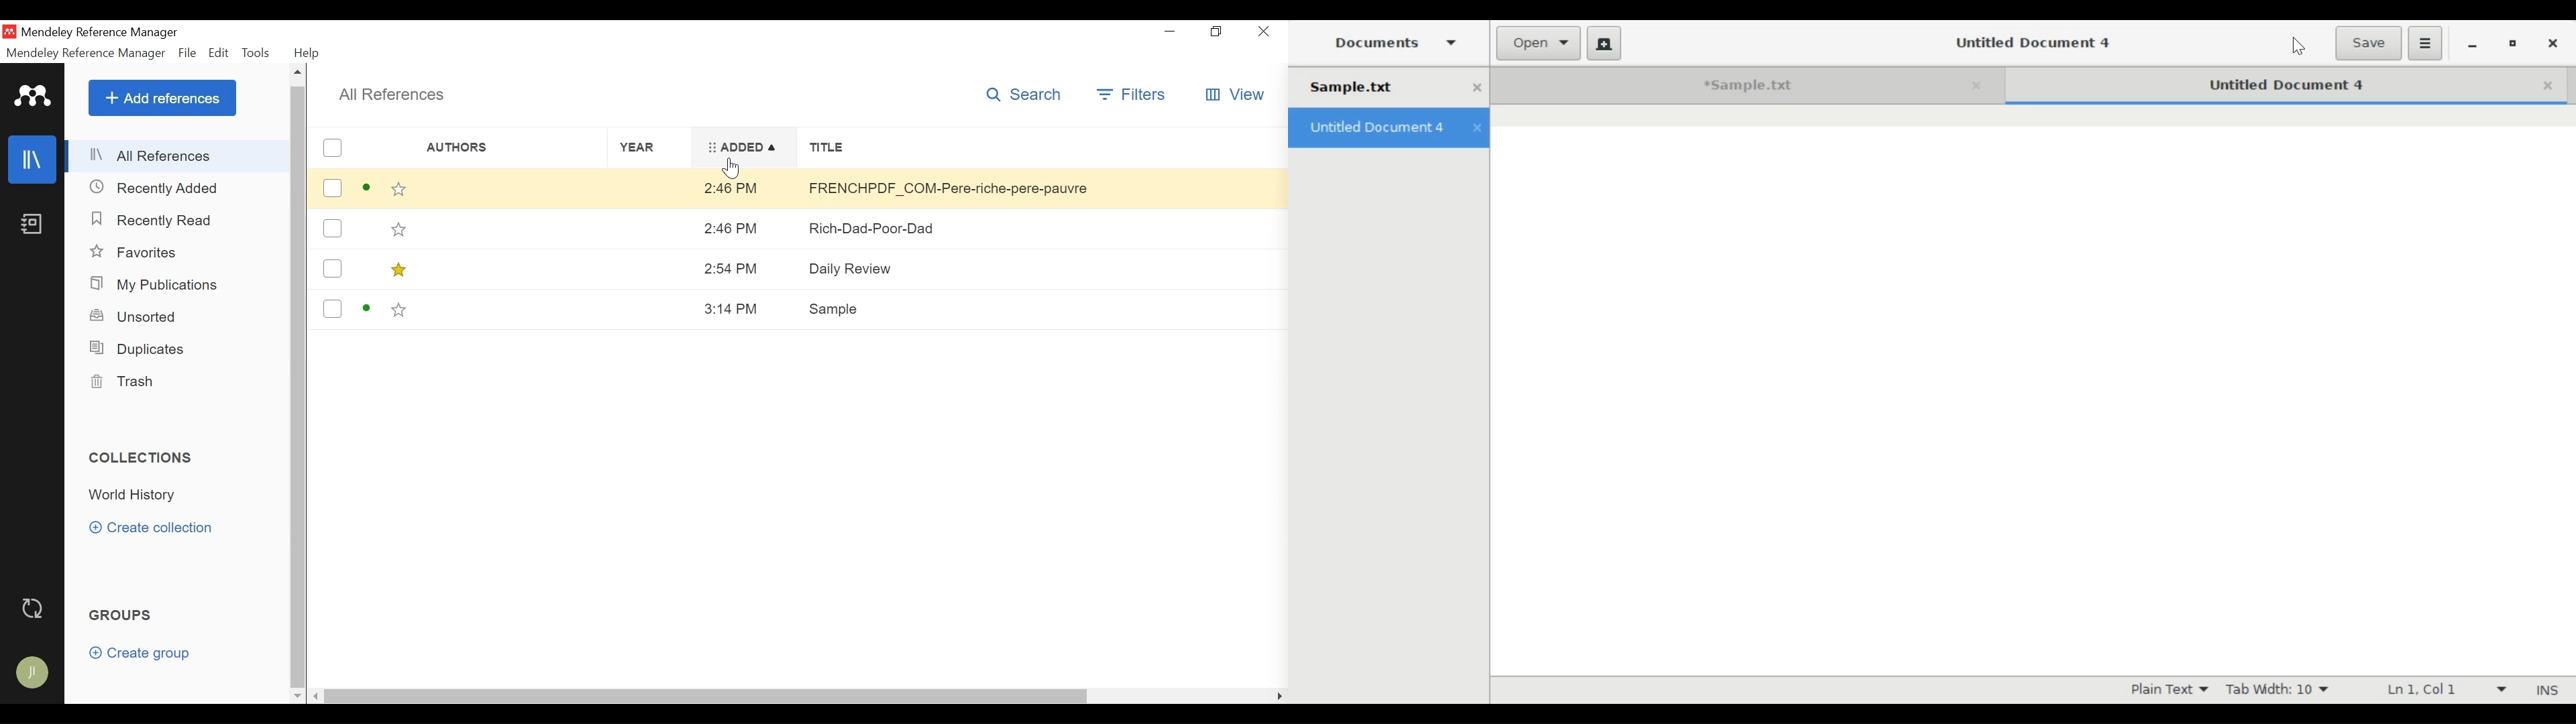  I want to click on Add References, so click(162, 98).